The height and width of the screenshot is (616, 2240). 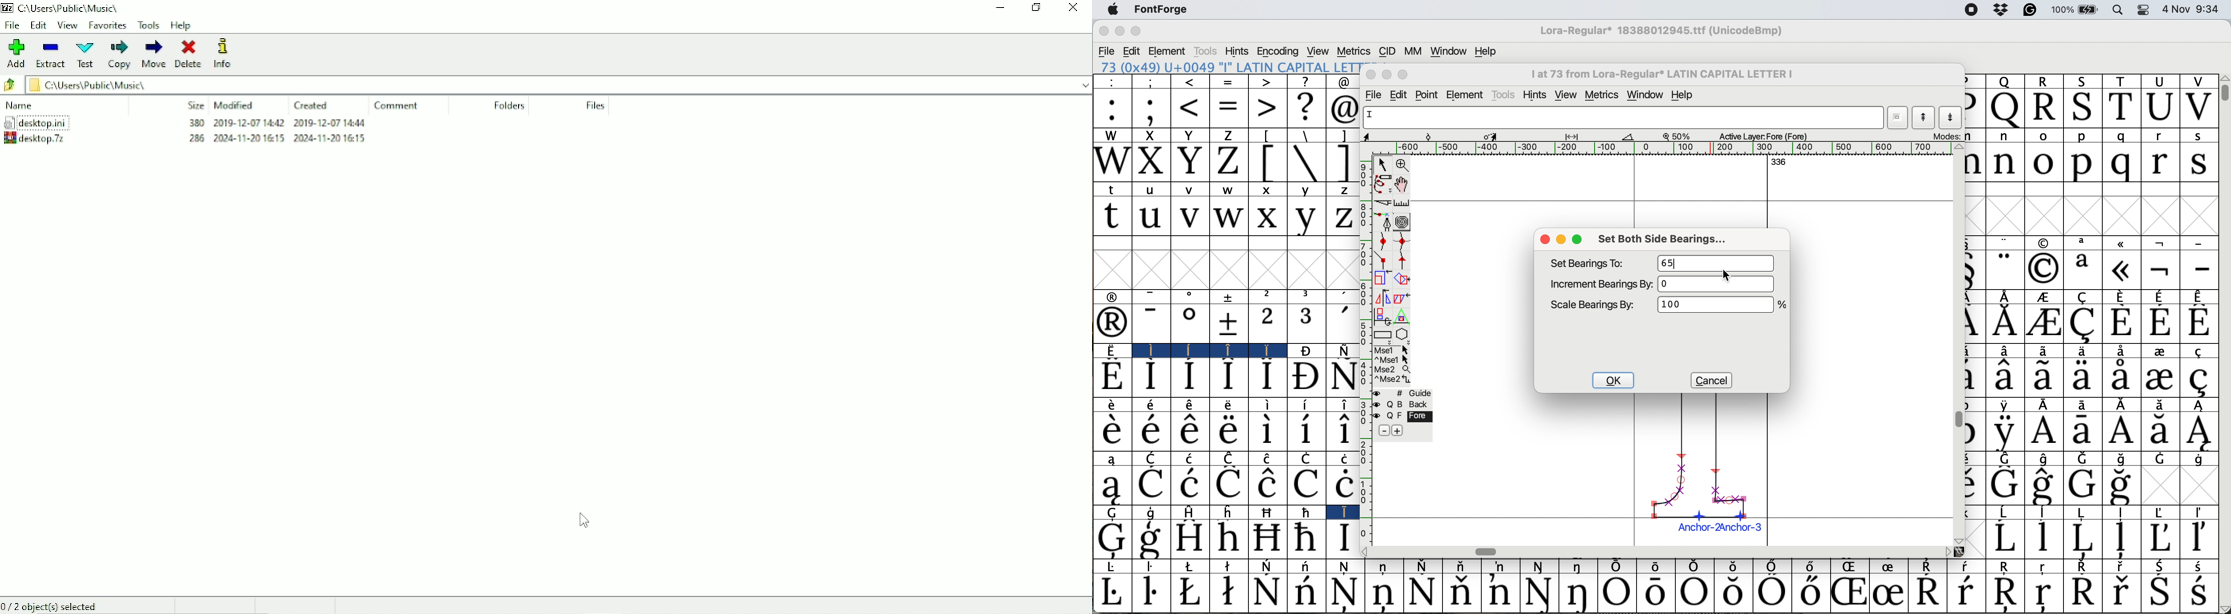 What do you see at coordinates (1307, 512) in the screenshot?
I see `Symbol` at bounding box center [1307, 512].